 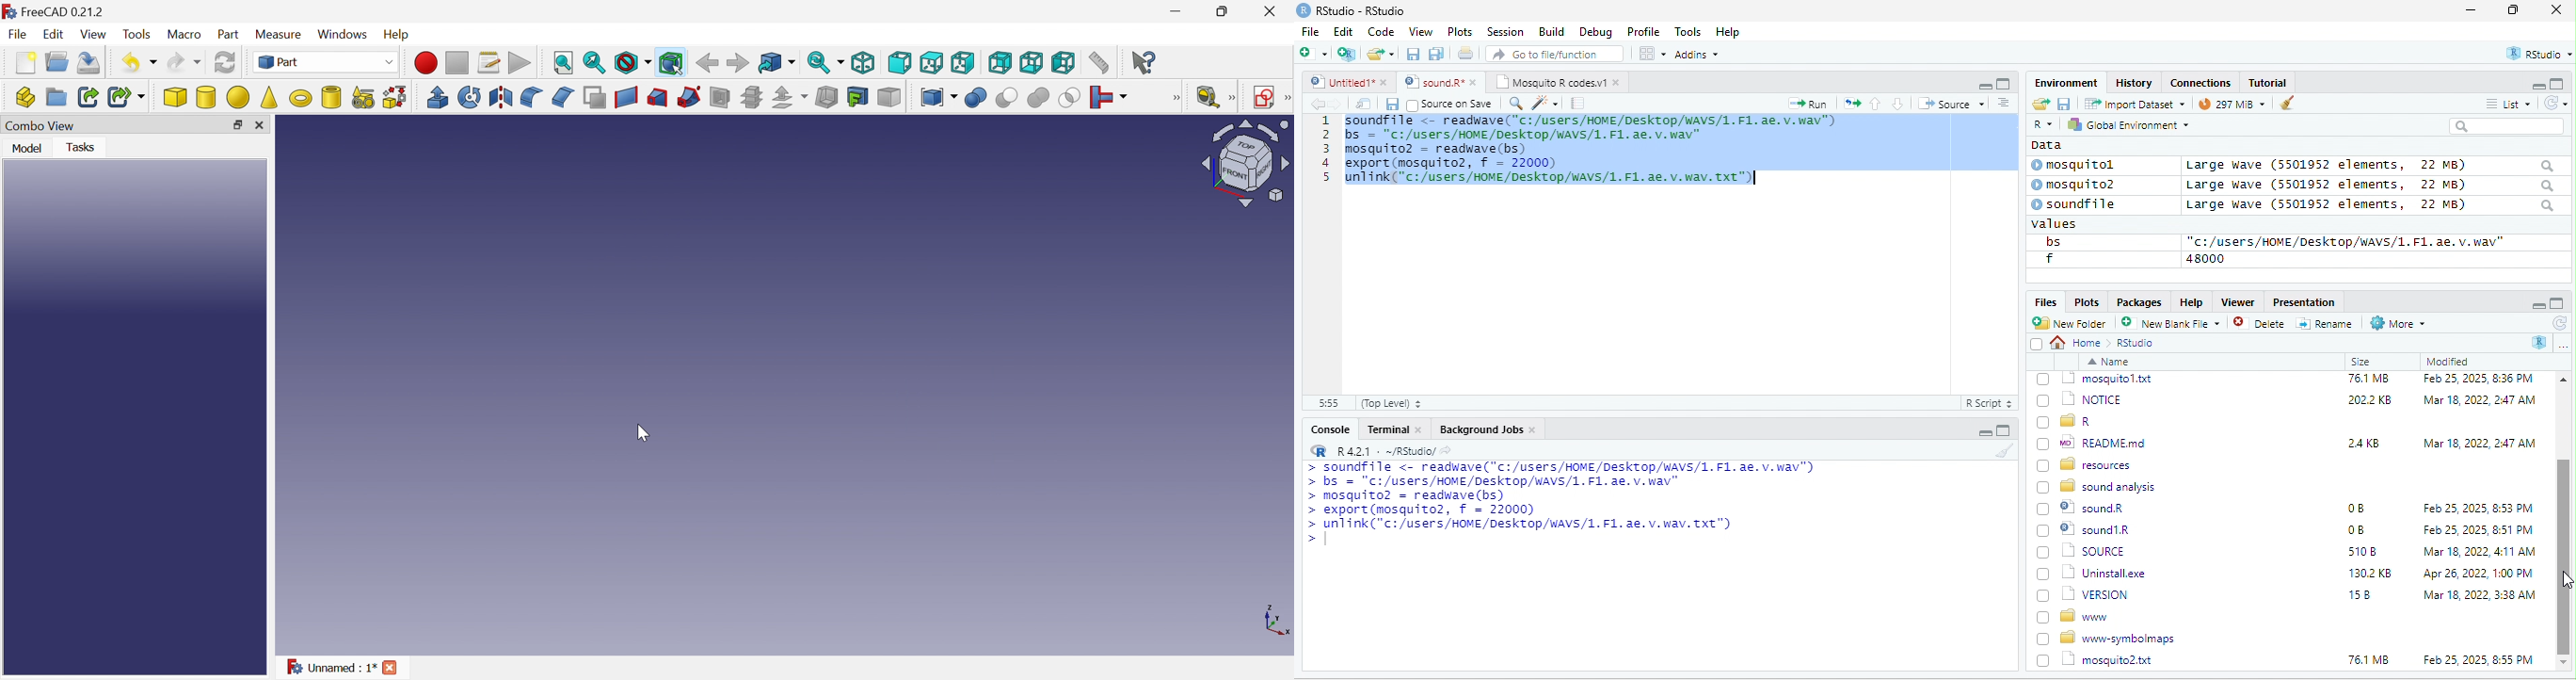 What do you see at coordinates (901, 63) in the screenshot?
I see `Front` at bounding box center [901, 63].